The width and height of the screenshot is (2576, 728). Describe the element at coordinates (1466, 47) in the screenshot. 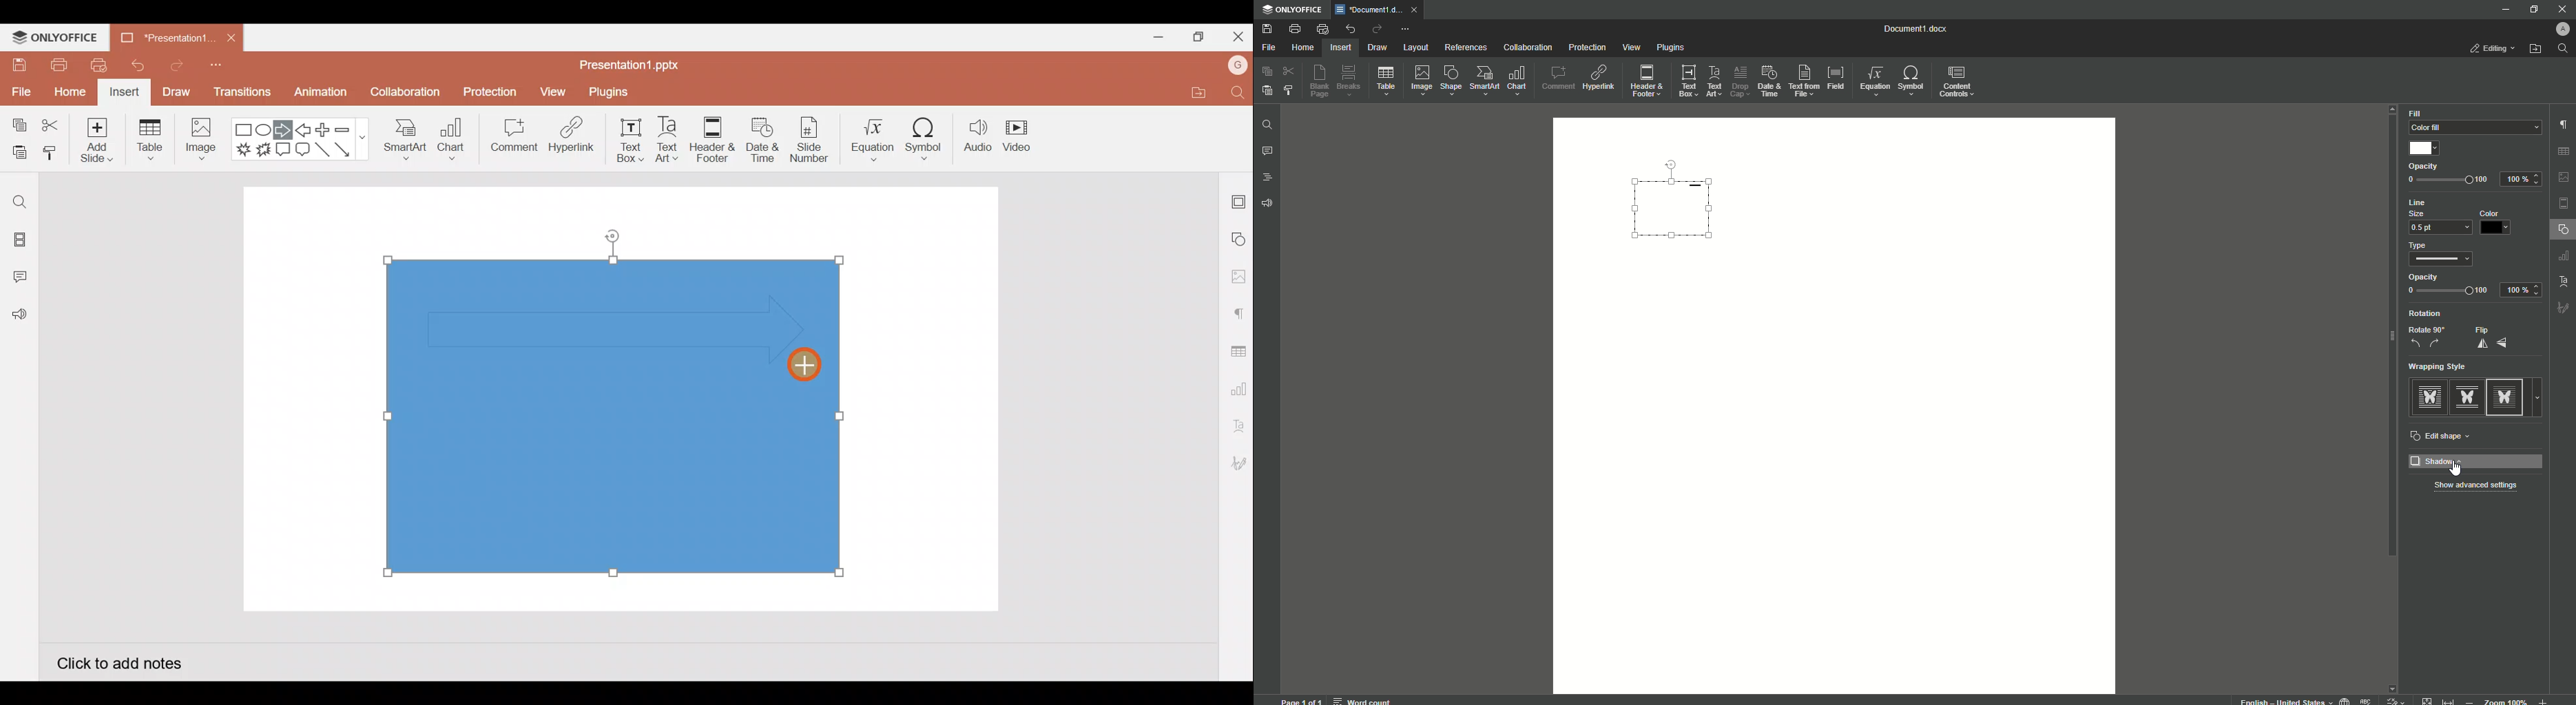

I see `References` at that location.